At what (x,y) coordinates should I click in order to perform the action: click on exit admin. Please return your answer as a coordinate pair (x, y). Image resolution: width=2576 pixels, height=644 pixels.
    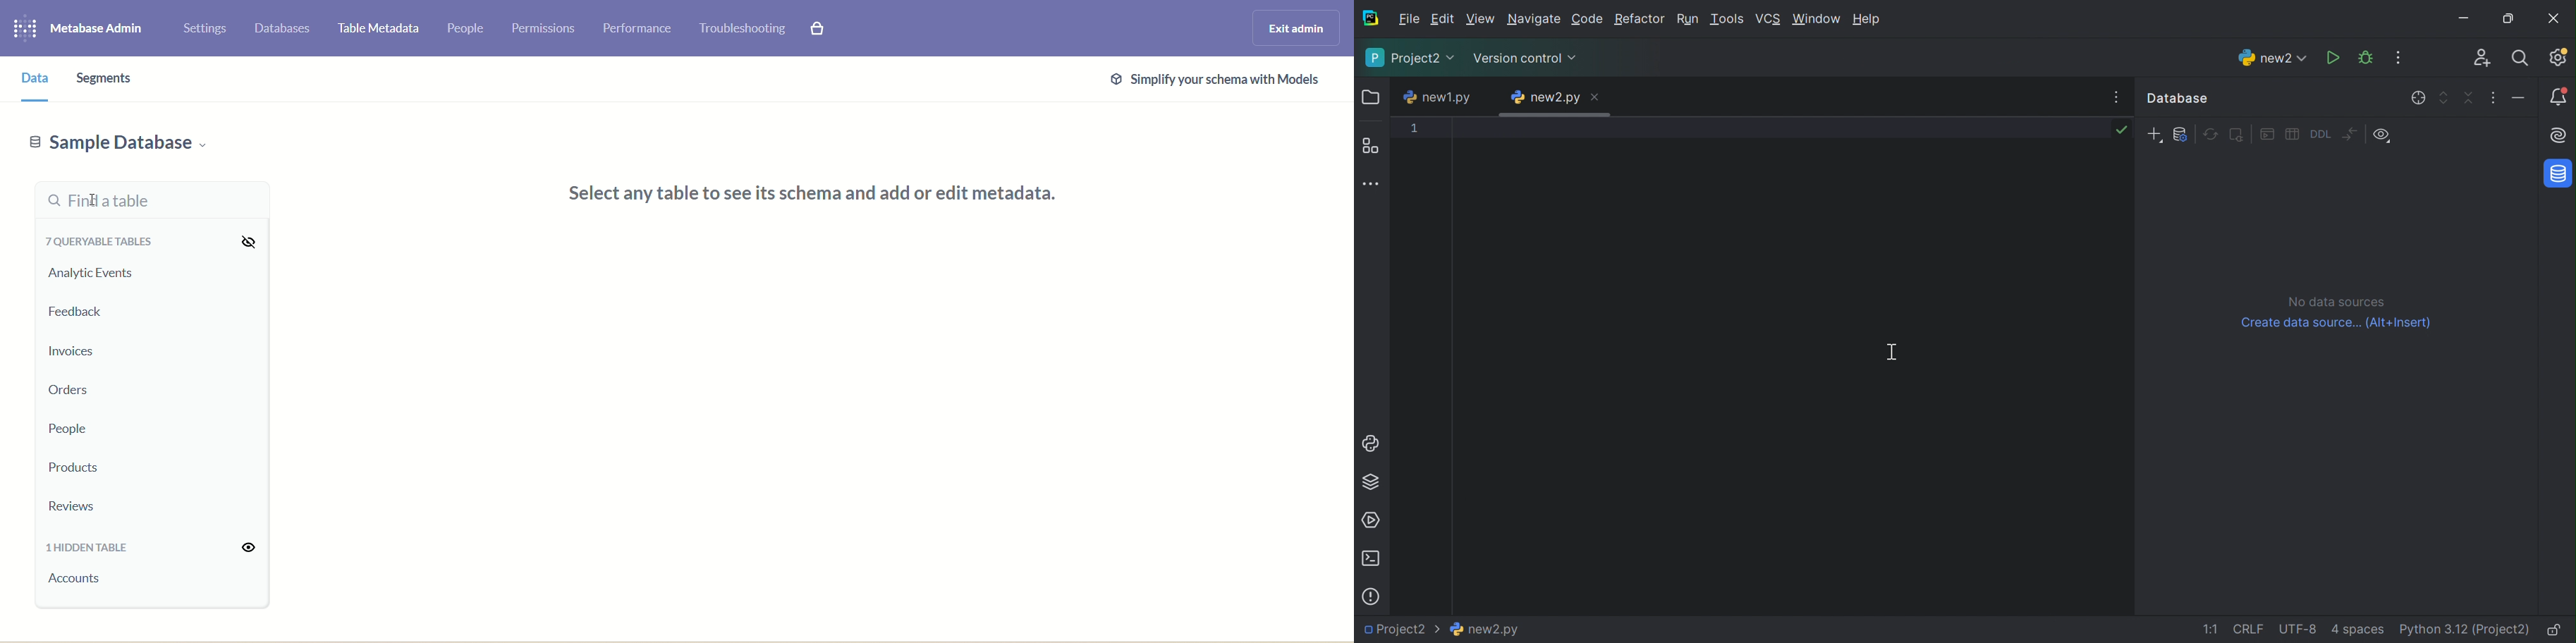
    Looking at the image, I should click on (1293, 30).